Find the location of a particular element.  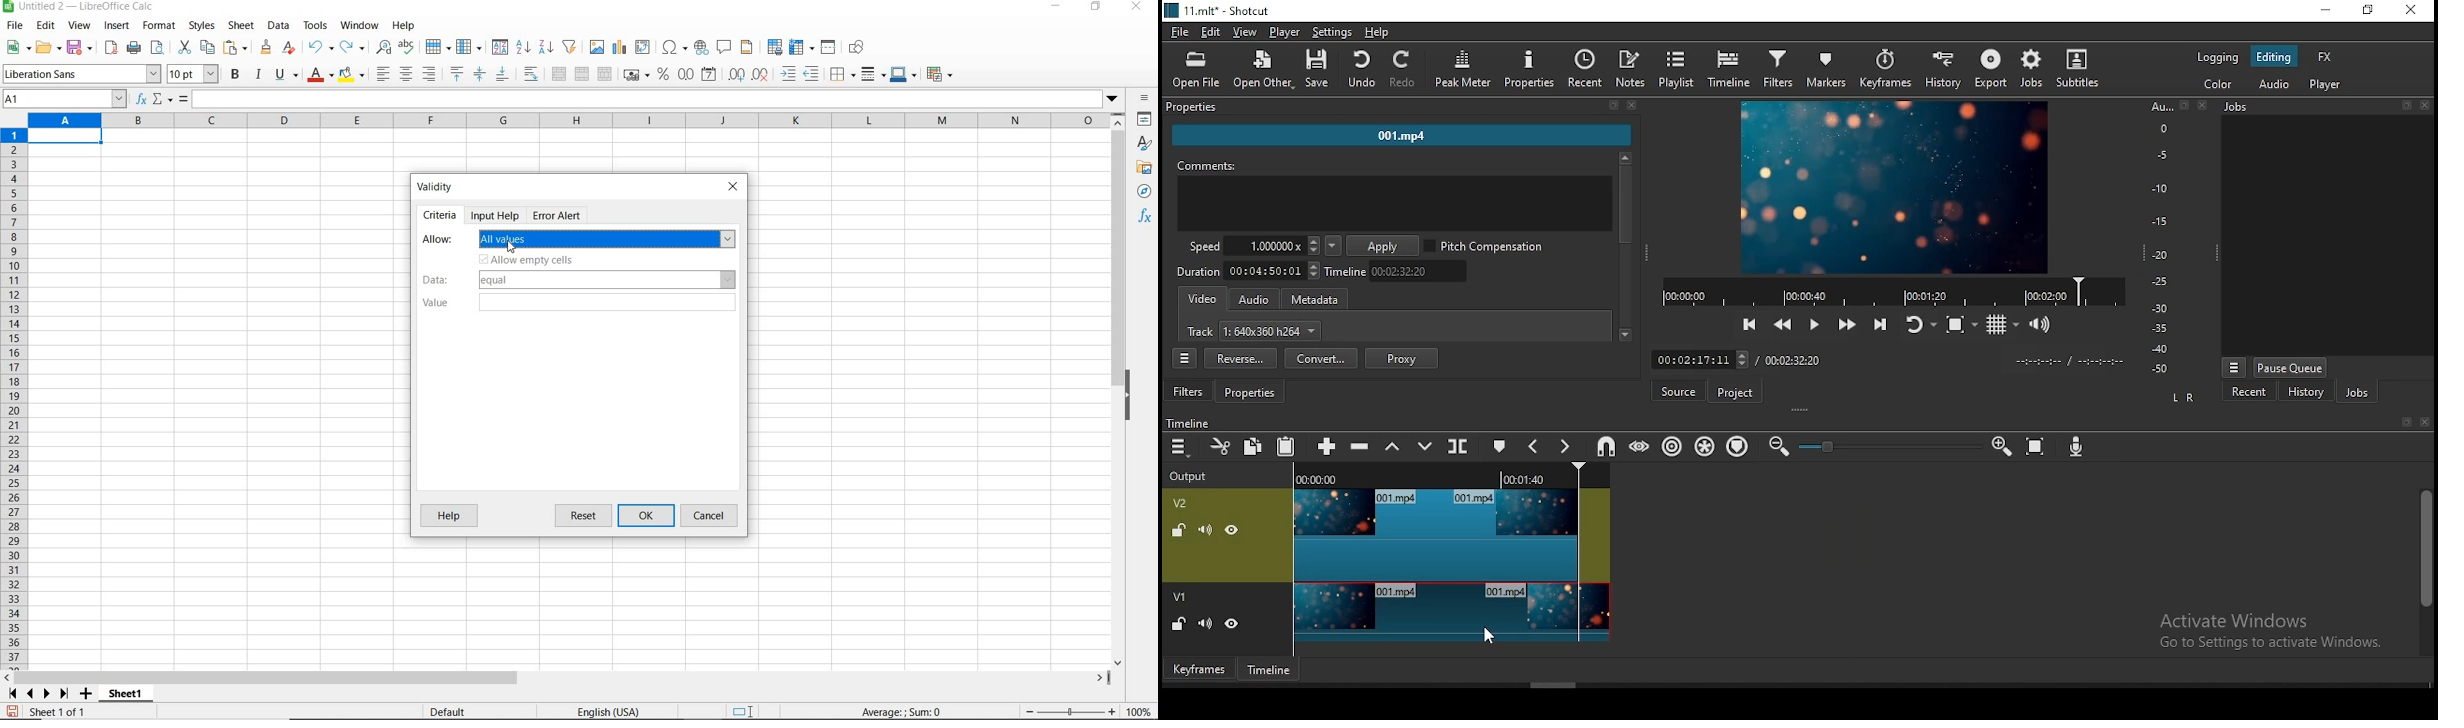

insert comment  is located at coordinates (725, 48).